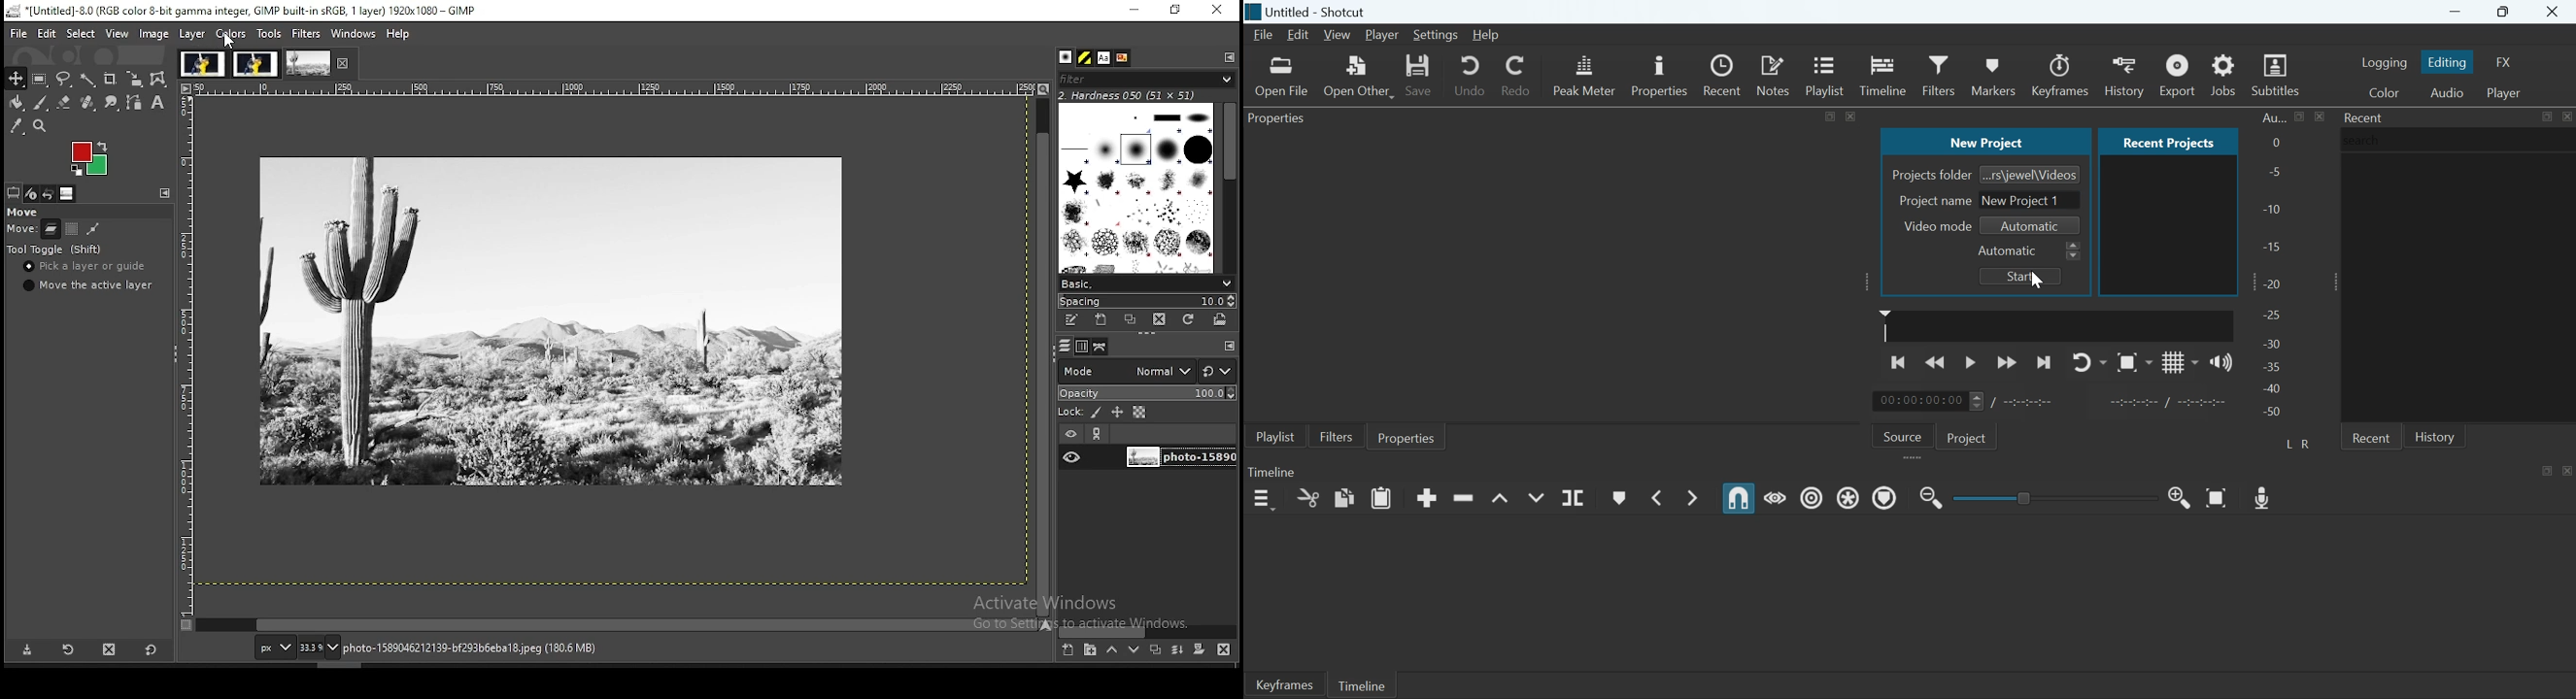 The image size is (2576, 700). What do you see at coordinates (1812, 497) in the screenshot?
I see `Ripple` at bounding box center [1812, 497].